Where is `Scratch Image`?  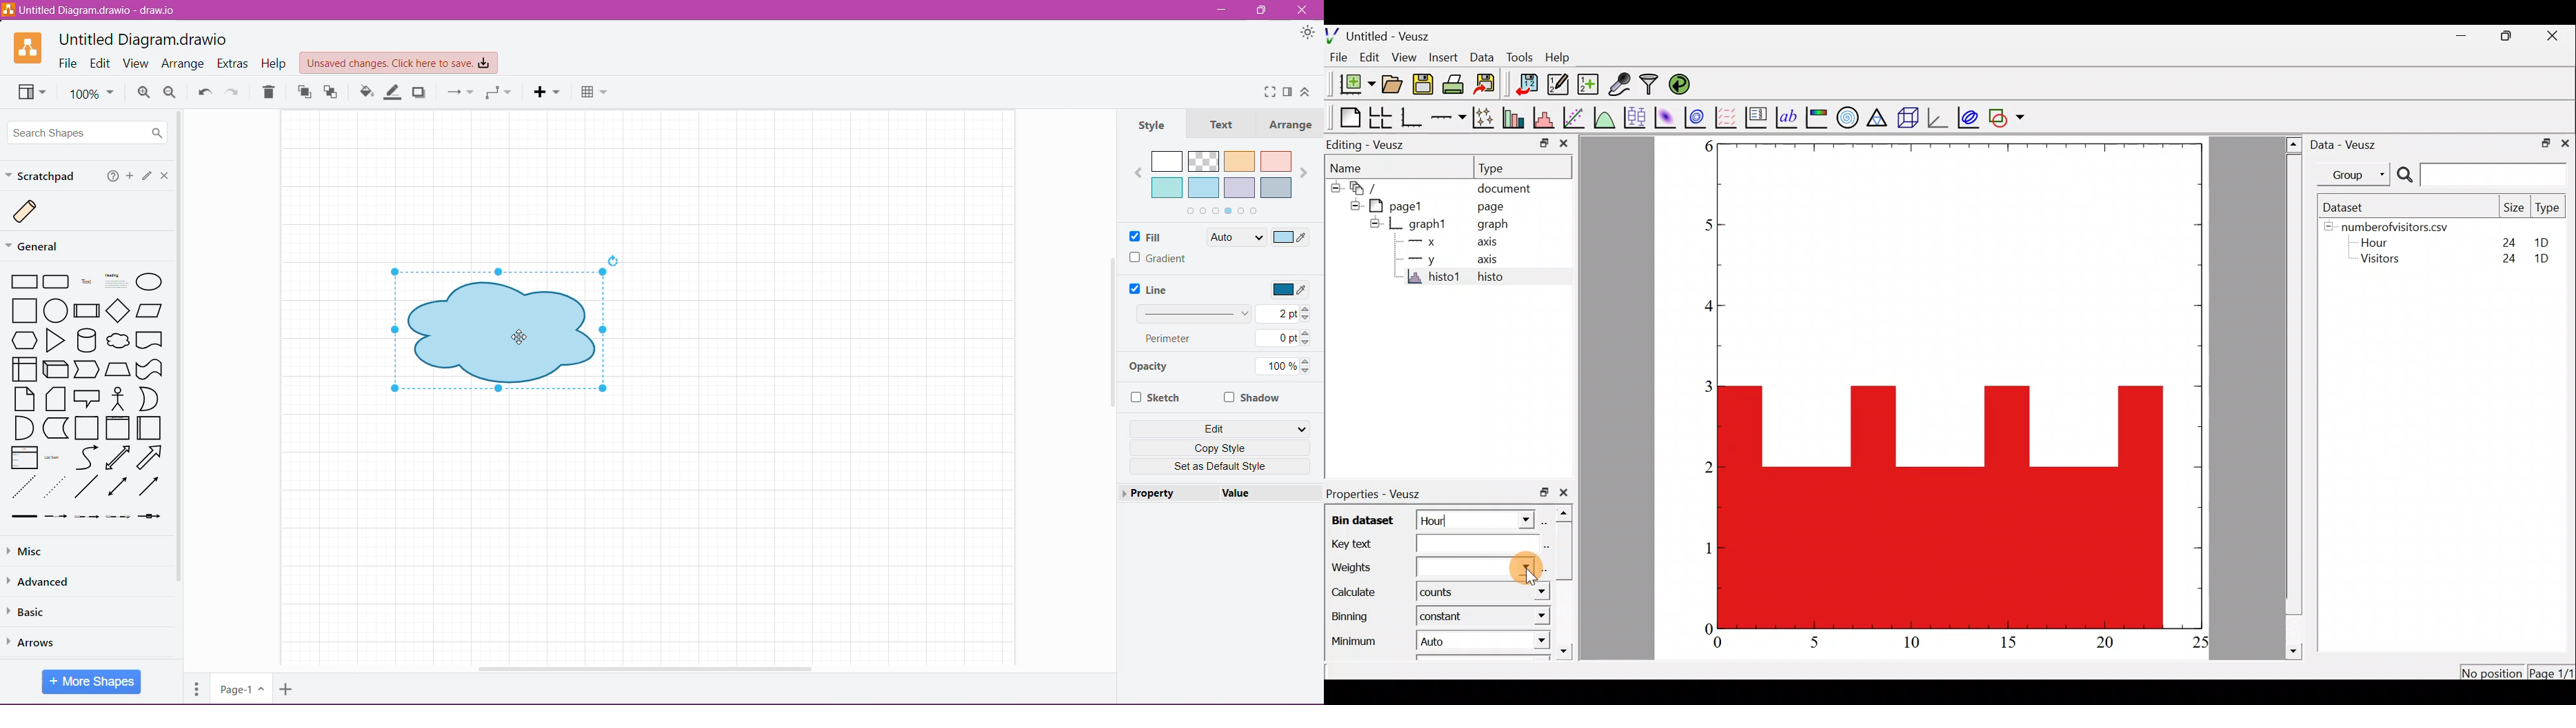
Scratch Image is located at coordinates (36, 212).